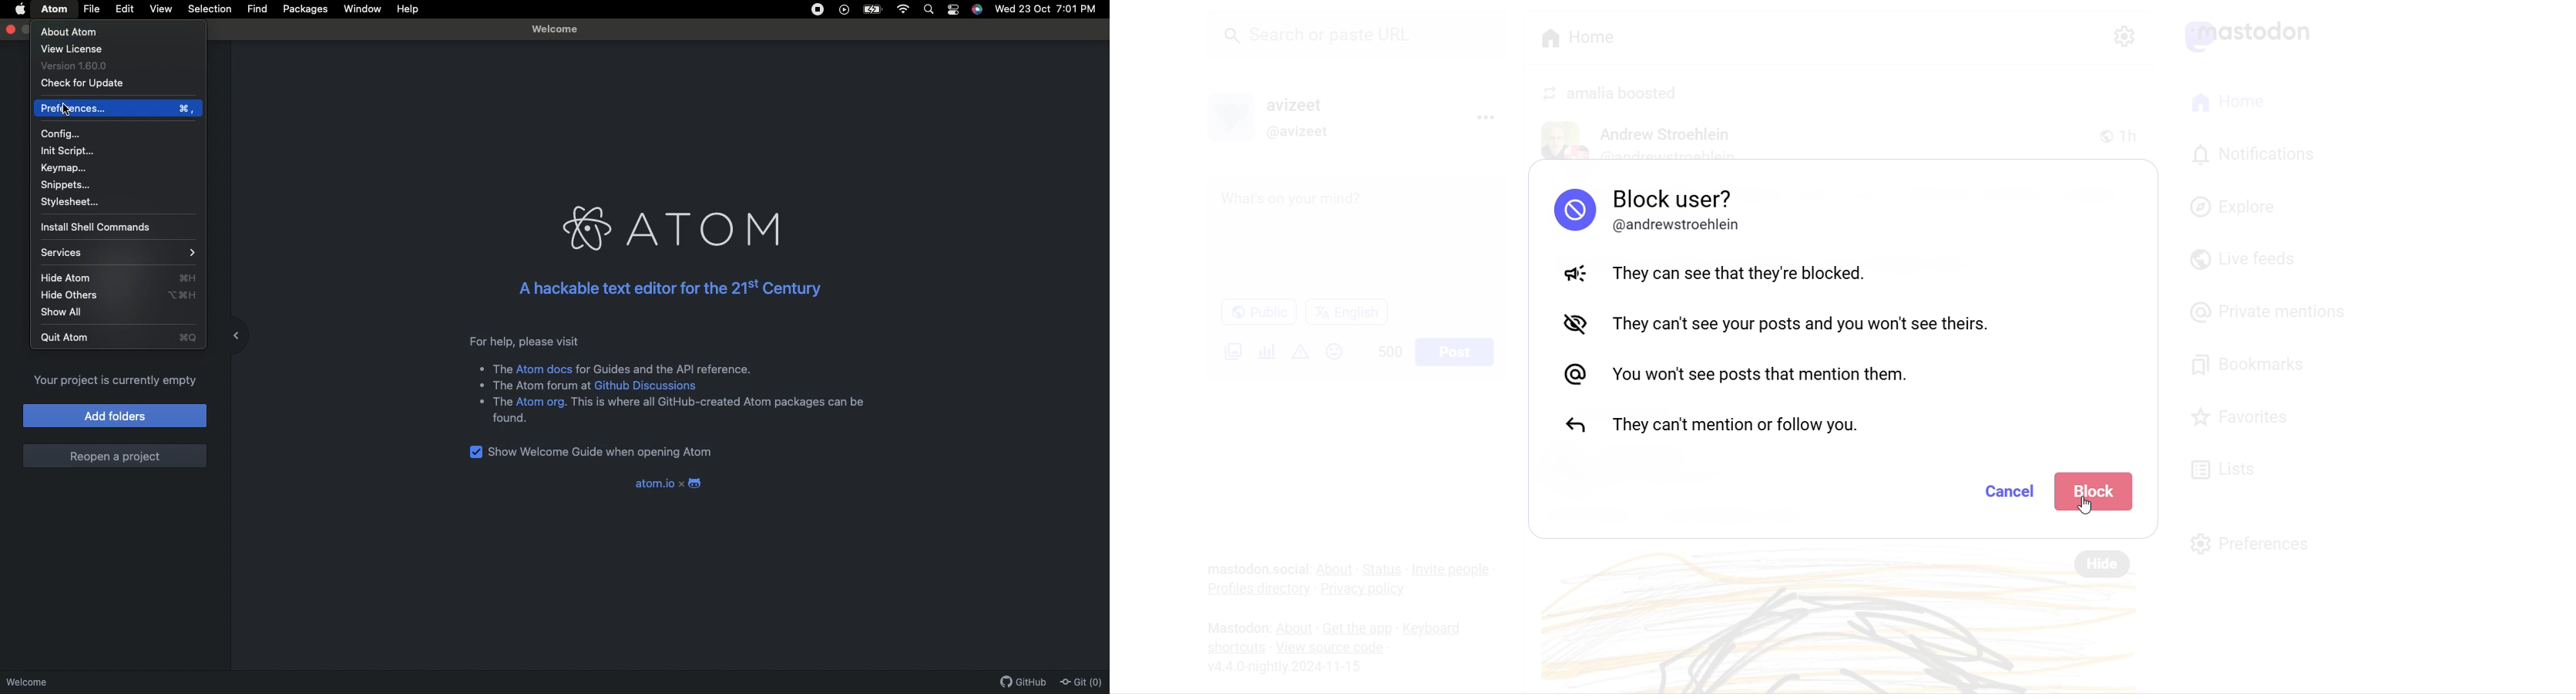 The height and width of the screenshot is (700, 2576). What do you see at coordinates (116, 109) in the screenshot?
I see `Preference` at bounding box center [116, 109].